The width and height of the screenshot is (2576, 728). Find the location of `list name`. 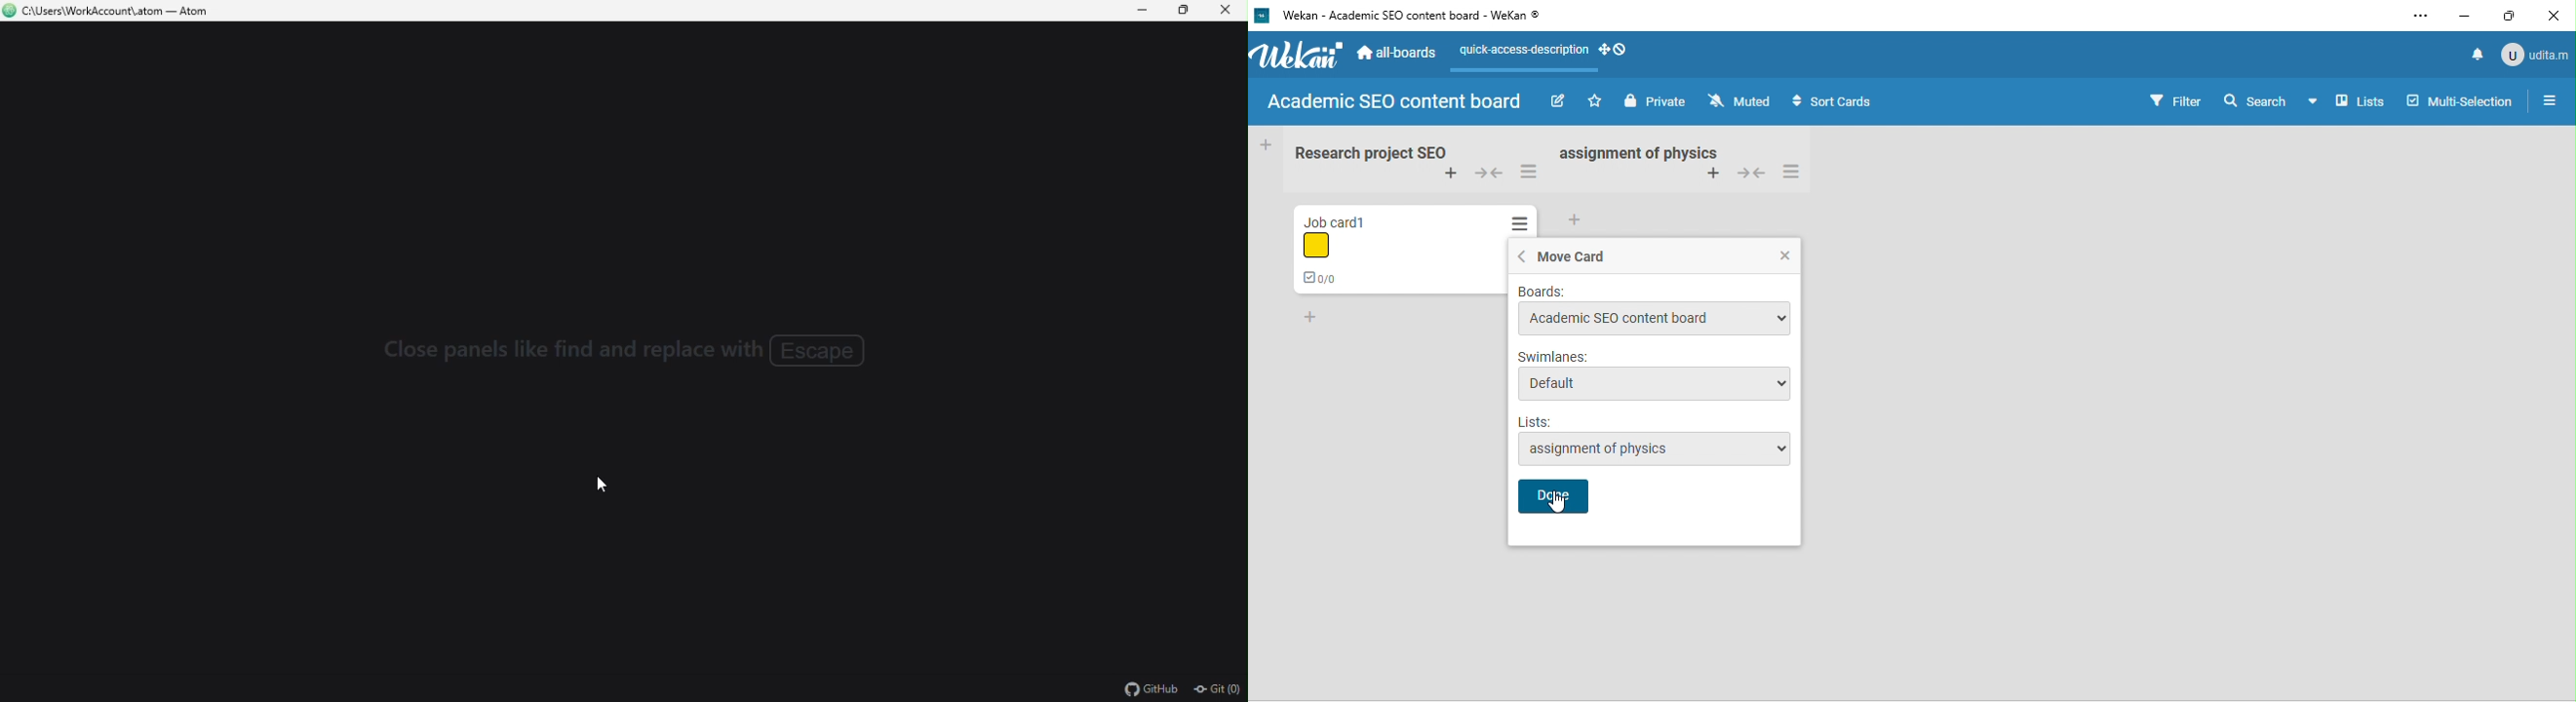

list name is located at coordinates (1655, 422).